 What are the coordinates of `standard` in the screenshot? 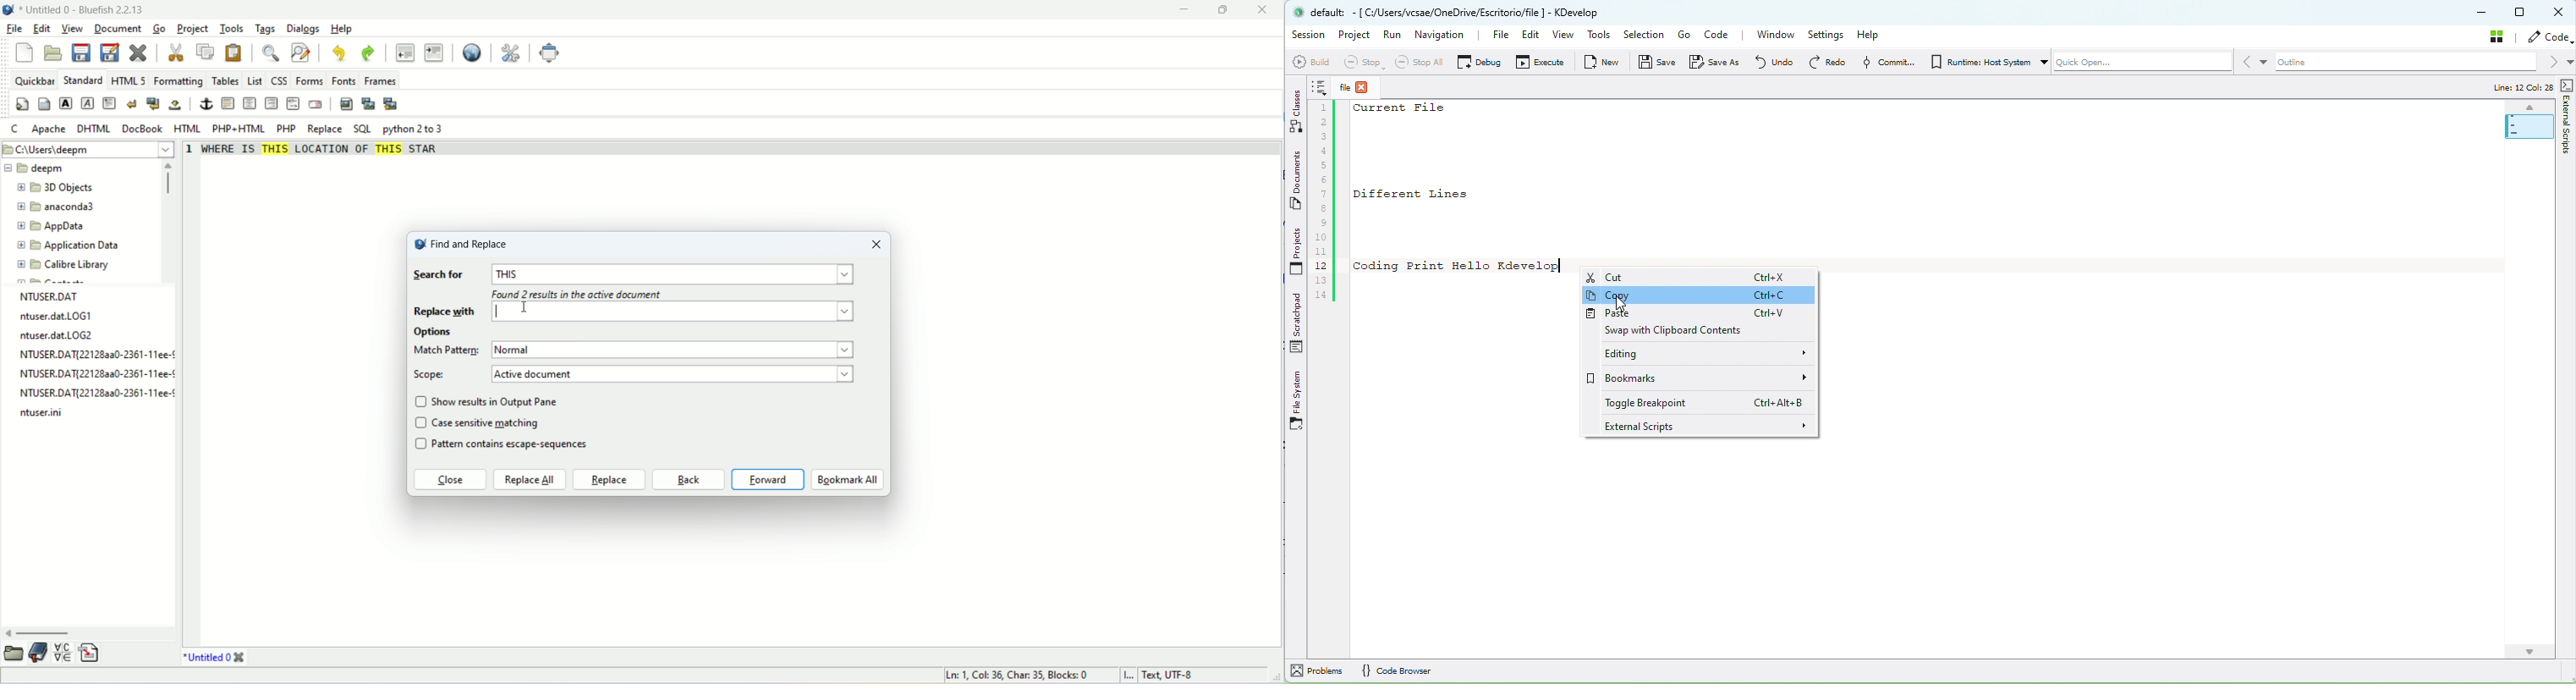 It's located at (82, 80).